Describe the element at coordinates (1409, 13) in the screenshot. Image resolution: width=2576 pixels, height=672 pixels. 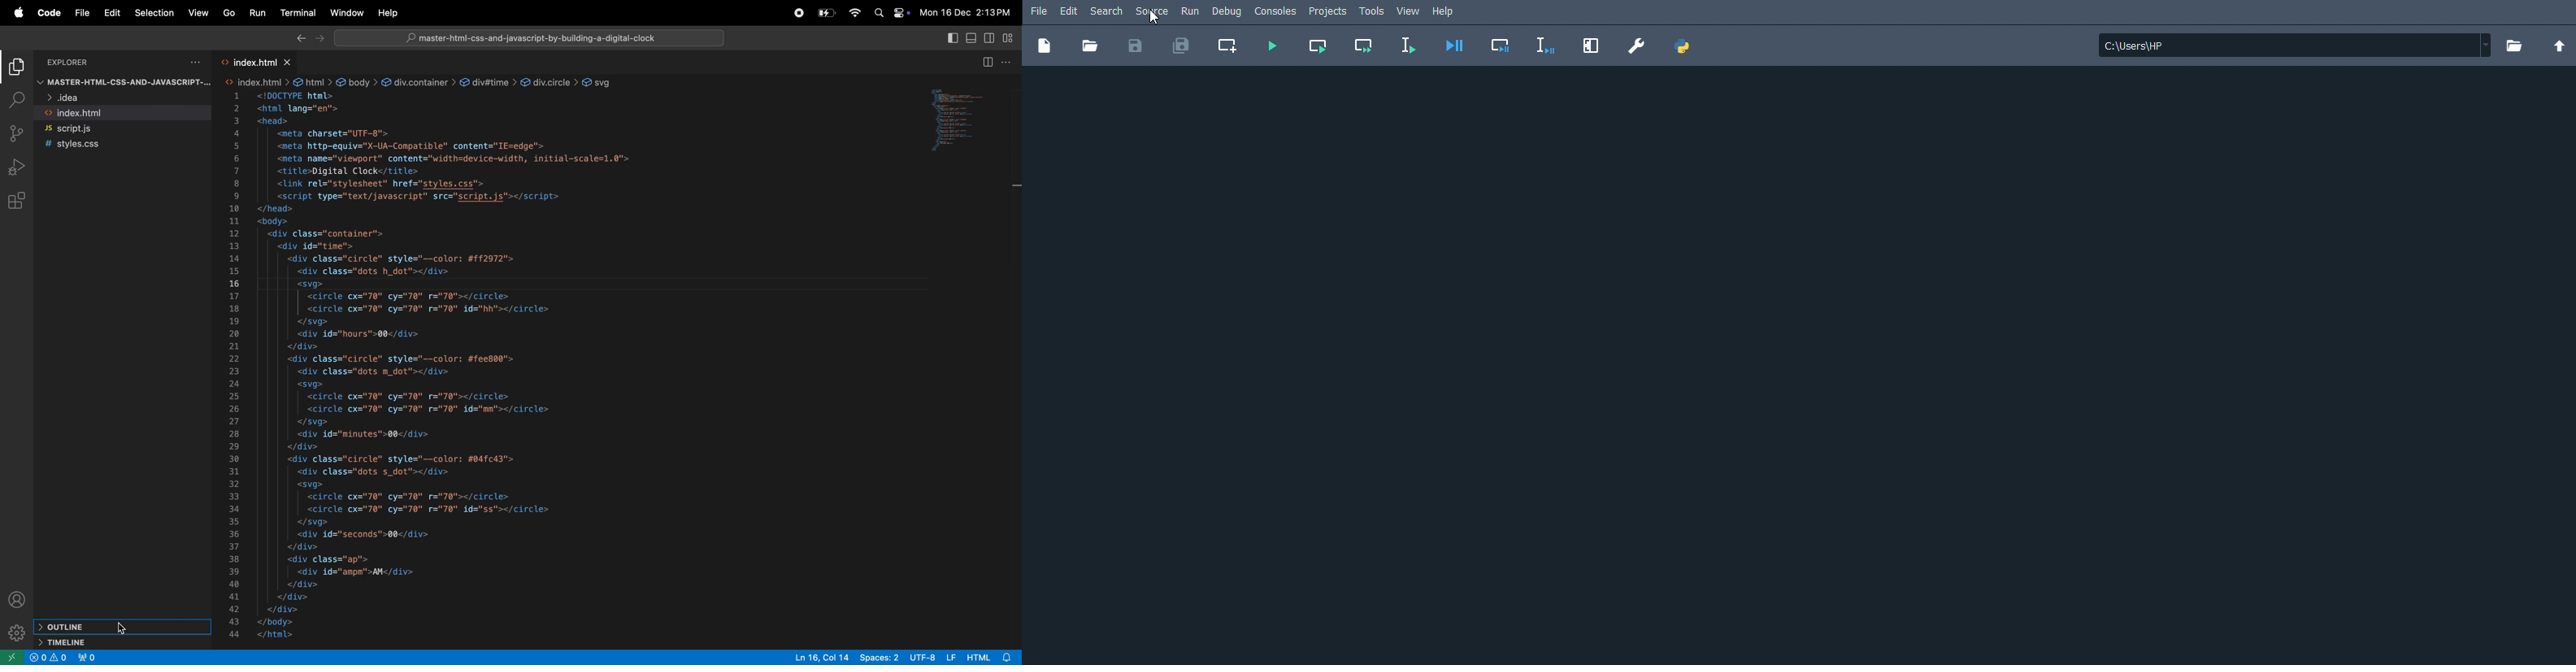
I see `View` at that location.